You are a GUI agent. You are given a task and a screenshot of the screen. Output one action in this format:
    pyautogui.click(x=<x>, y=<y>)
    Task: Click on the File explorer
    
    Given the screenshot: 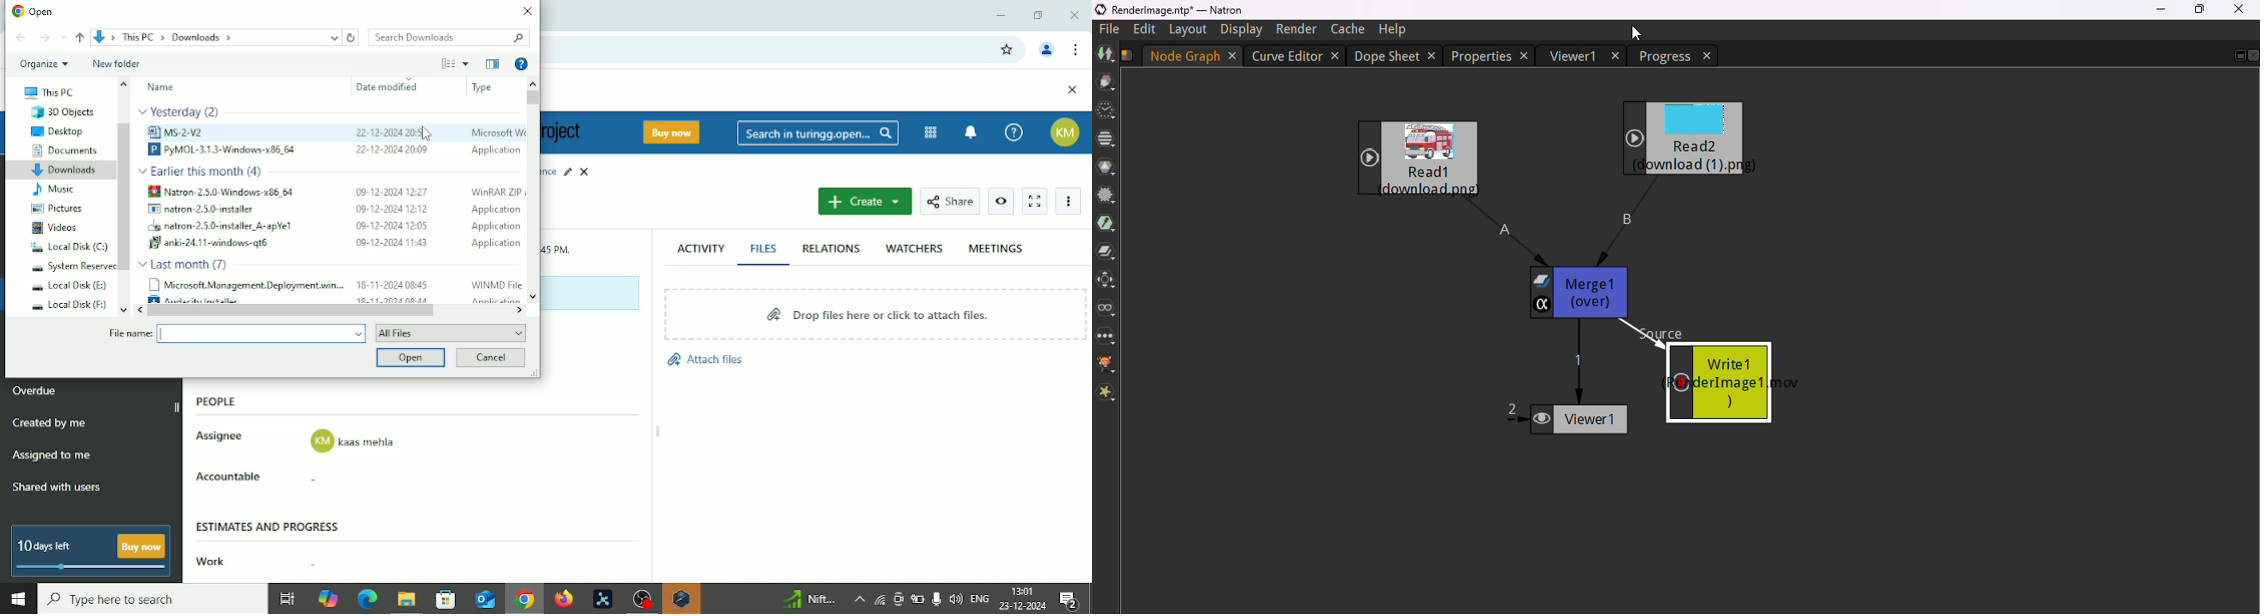 What is the action you would take?
    pyautogui.click(x=405, y=601)
    